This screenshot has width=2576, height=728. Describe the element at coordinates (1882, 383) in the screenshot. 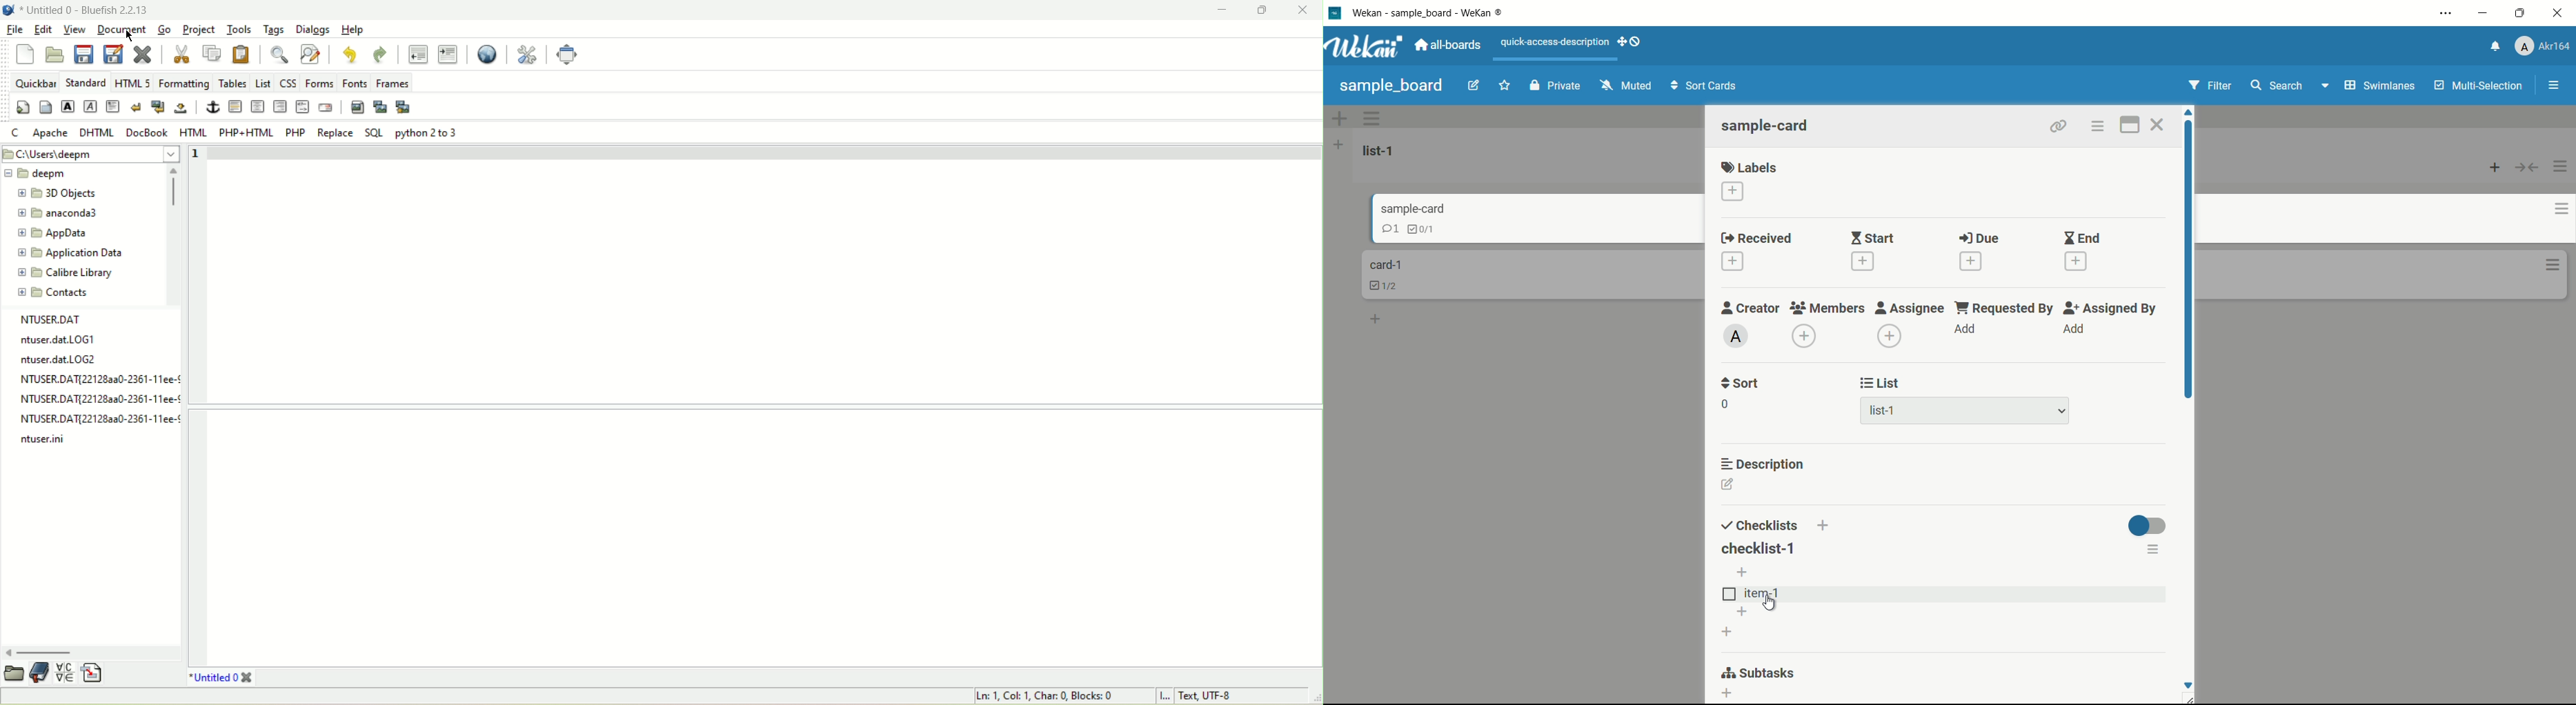

I see `list` at that location.